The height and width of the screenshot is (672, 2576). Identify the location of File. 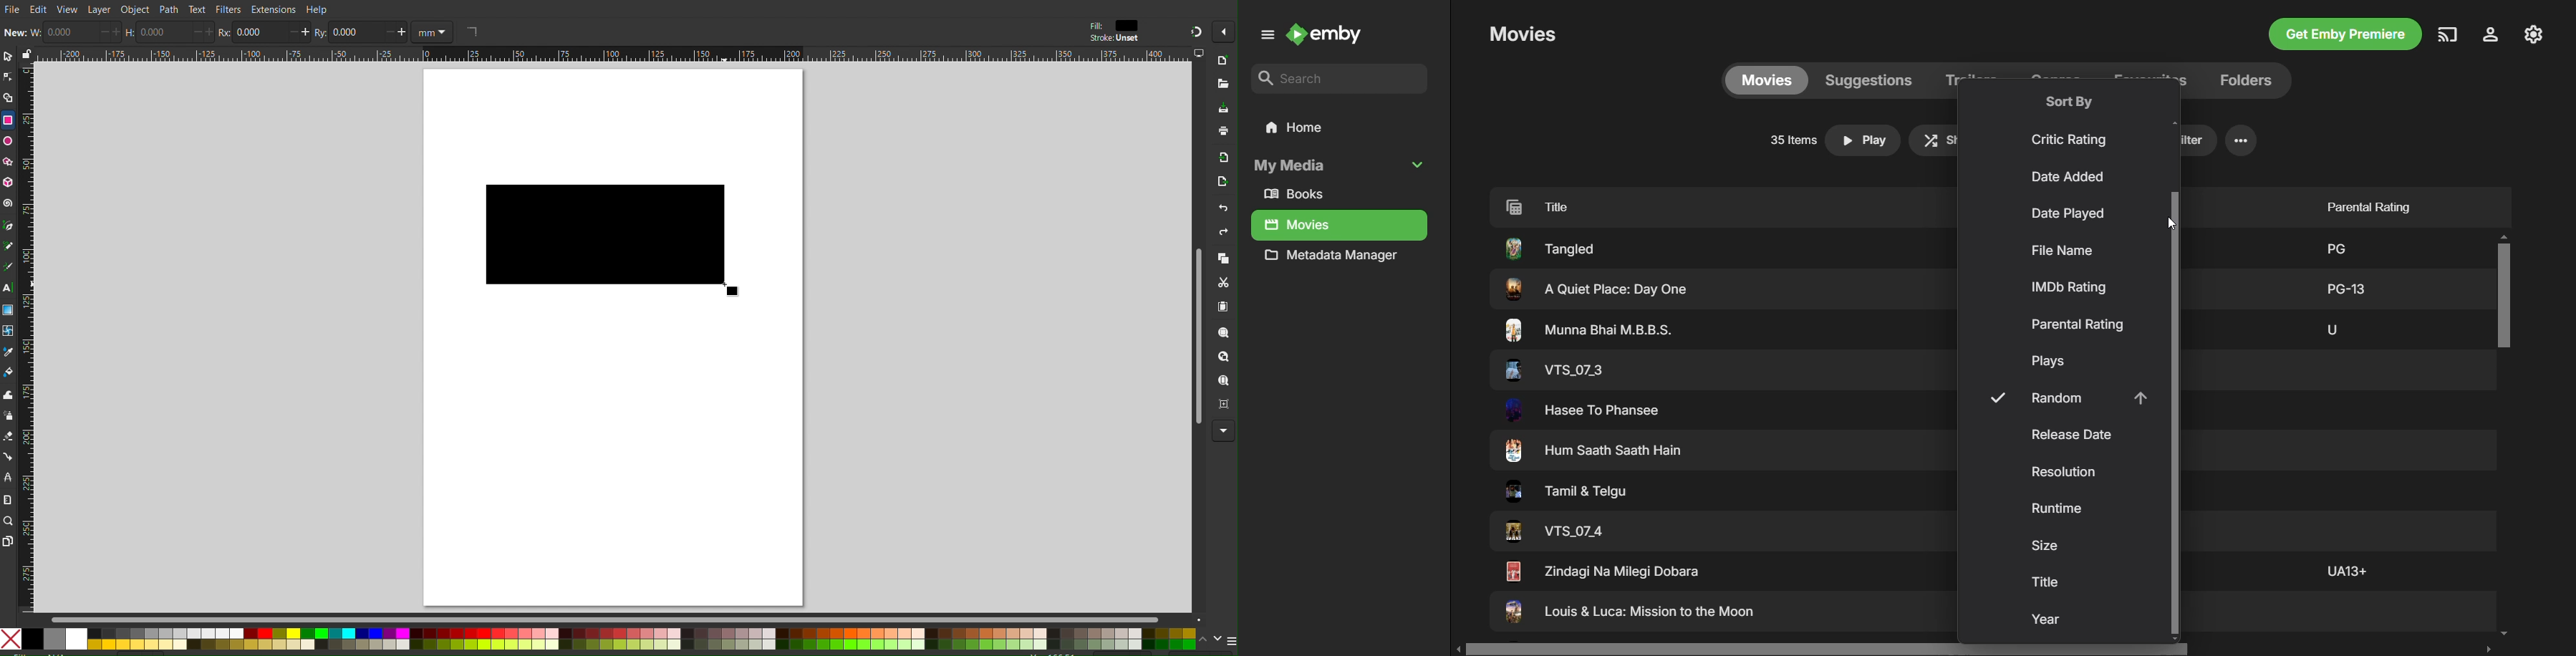
(11, 8).